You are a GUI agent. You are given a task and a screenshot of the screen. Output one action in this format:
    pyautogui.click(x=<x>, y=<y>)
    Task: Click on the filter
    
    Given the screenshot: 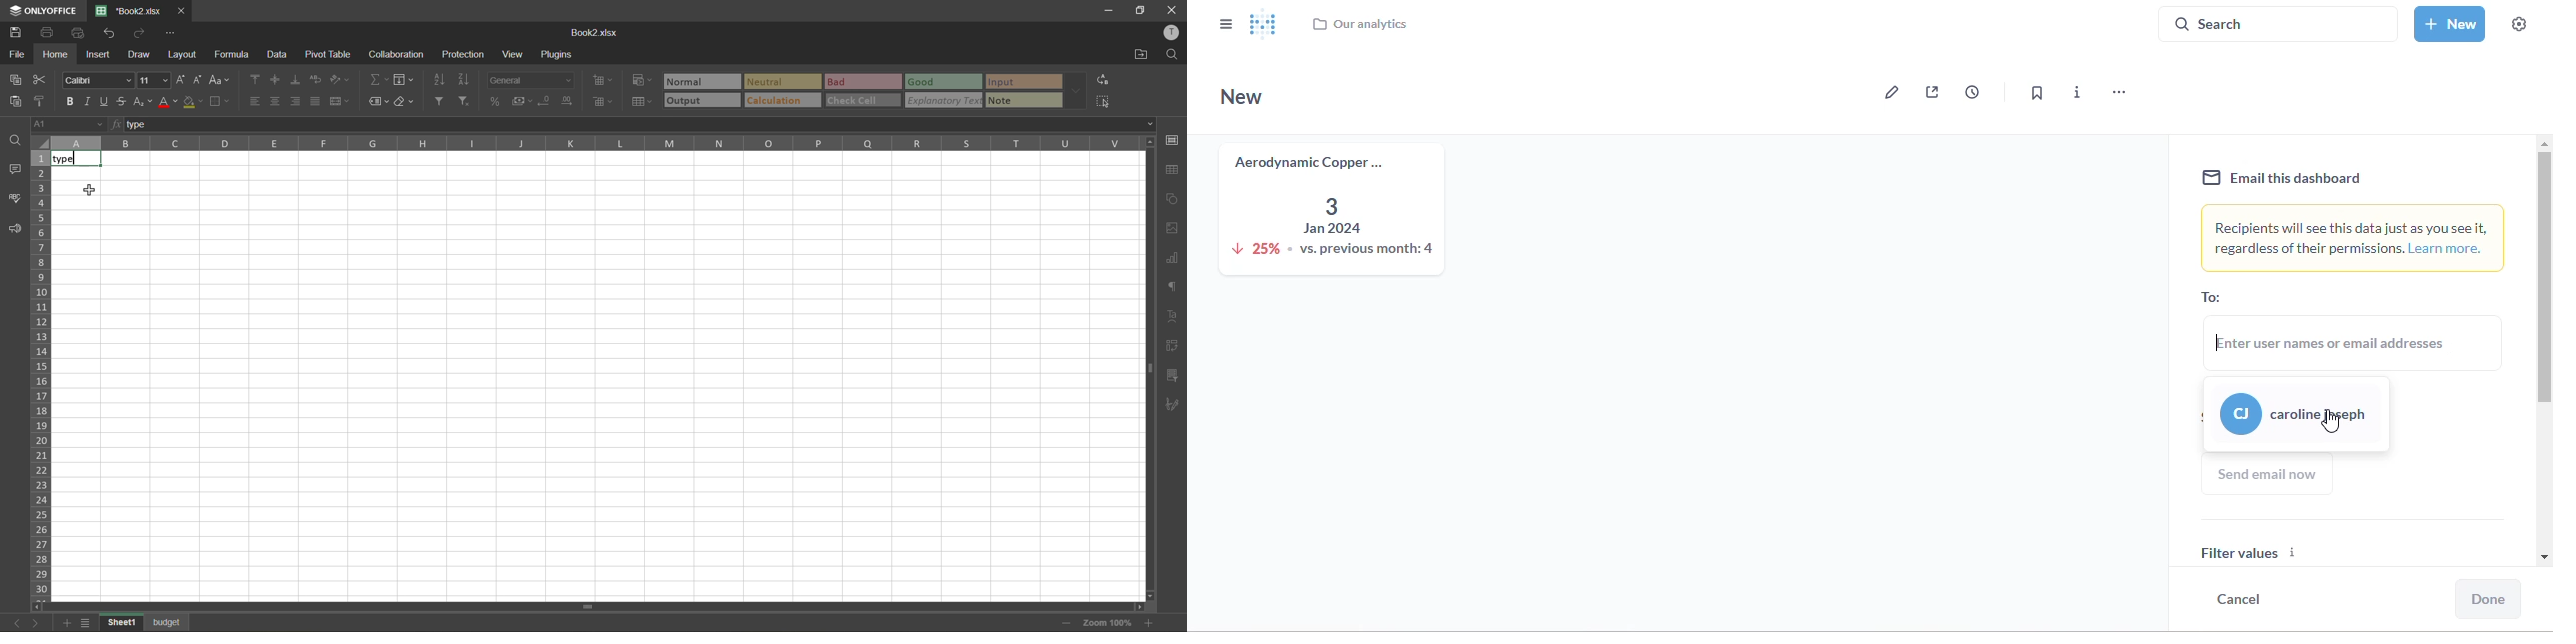 What is the action you would take?
    pyautogui.click(x=442, y=101)
    